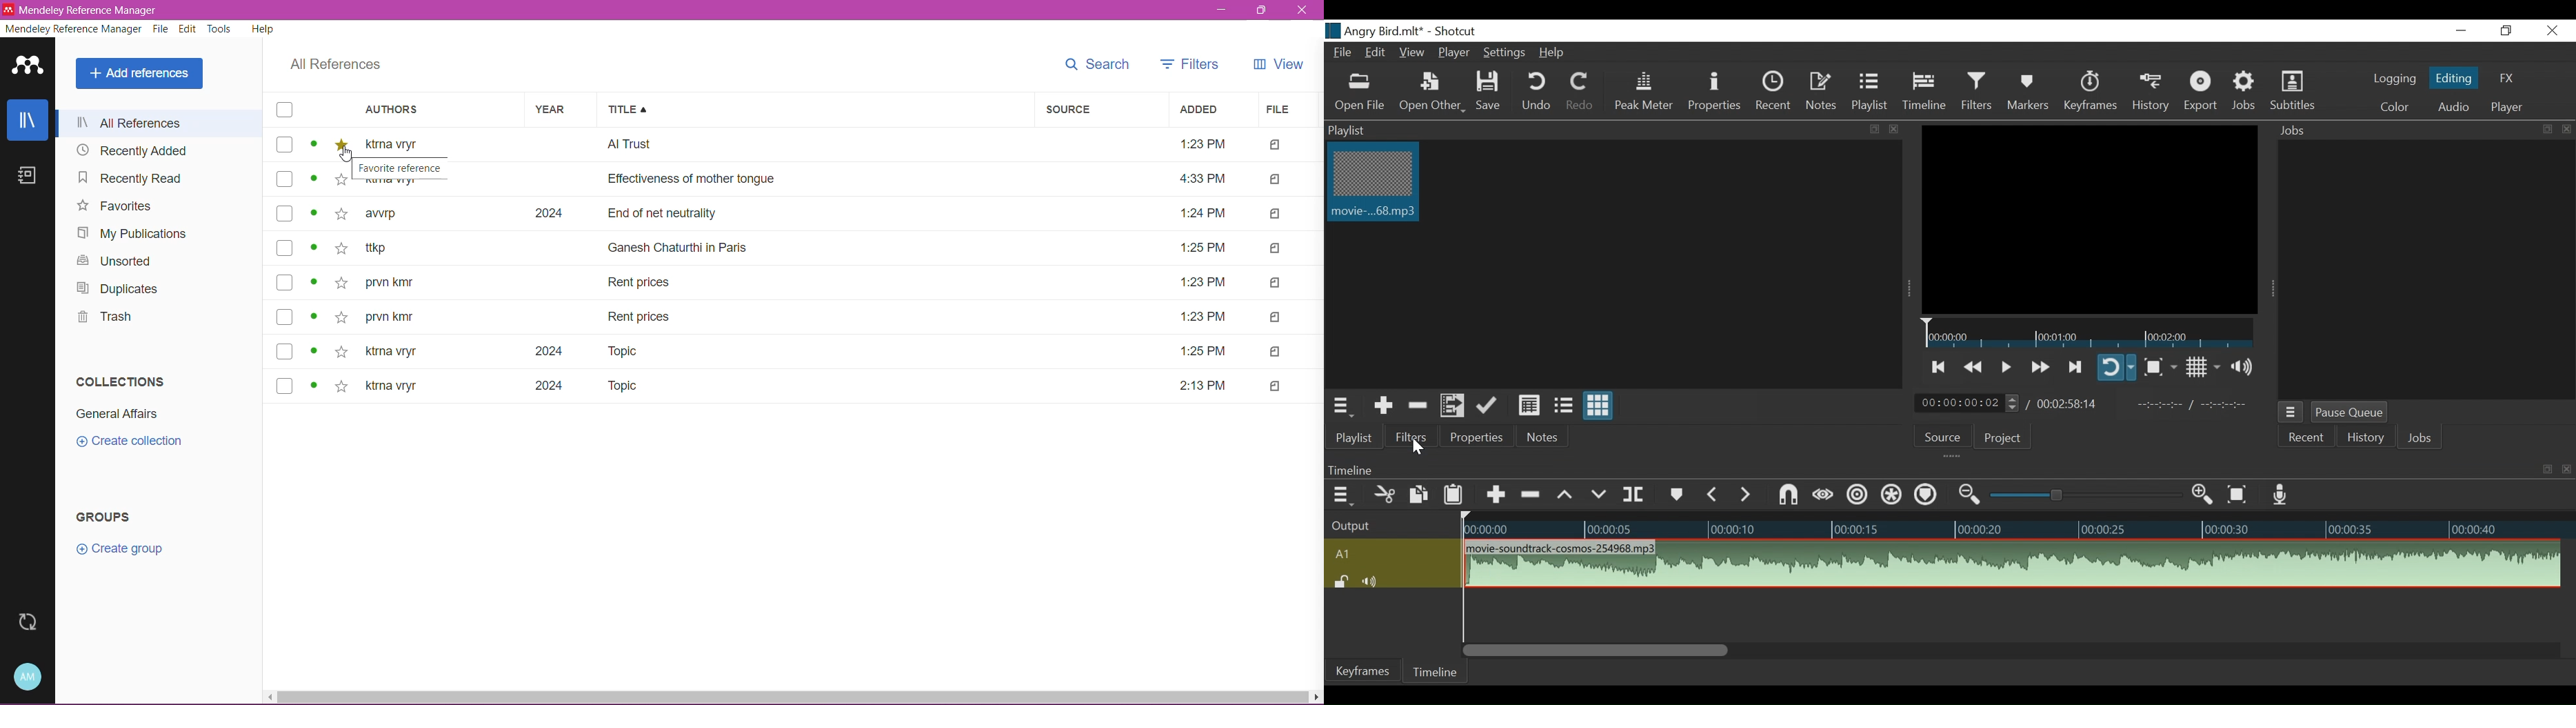 The image size is (2576, 728). What do you see at coordinates (796, 144) in the screenshot?
I see `ktrna vryr Al Trust 1:23 PM` at bounding box center [796, 144].